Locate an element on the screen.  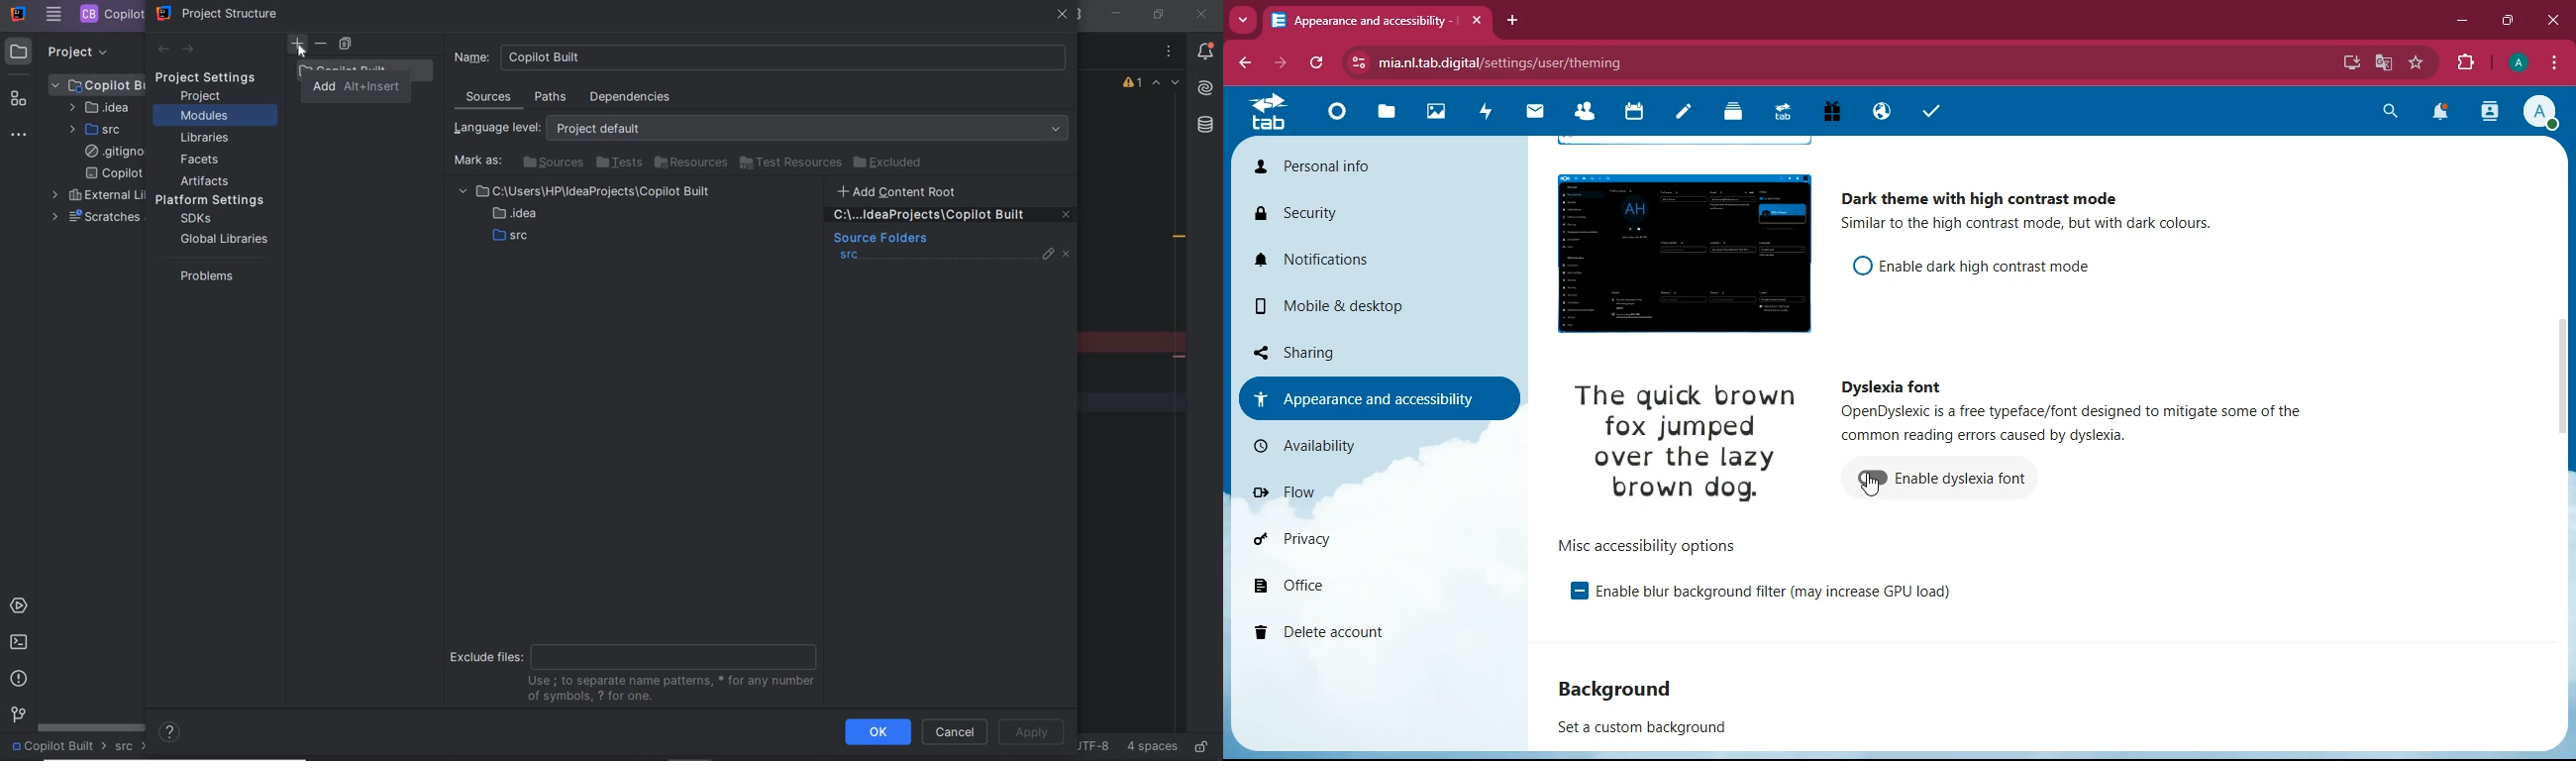
dyslexia is located at coordinates (1890, 386).